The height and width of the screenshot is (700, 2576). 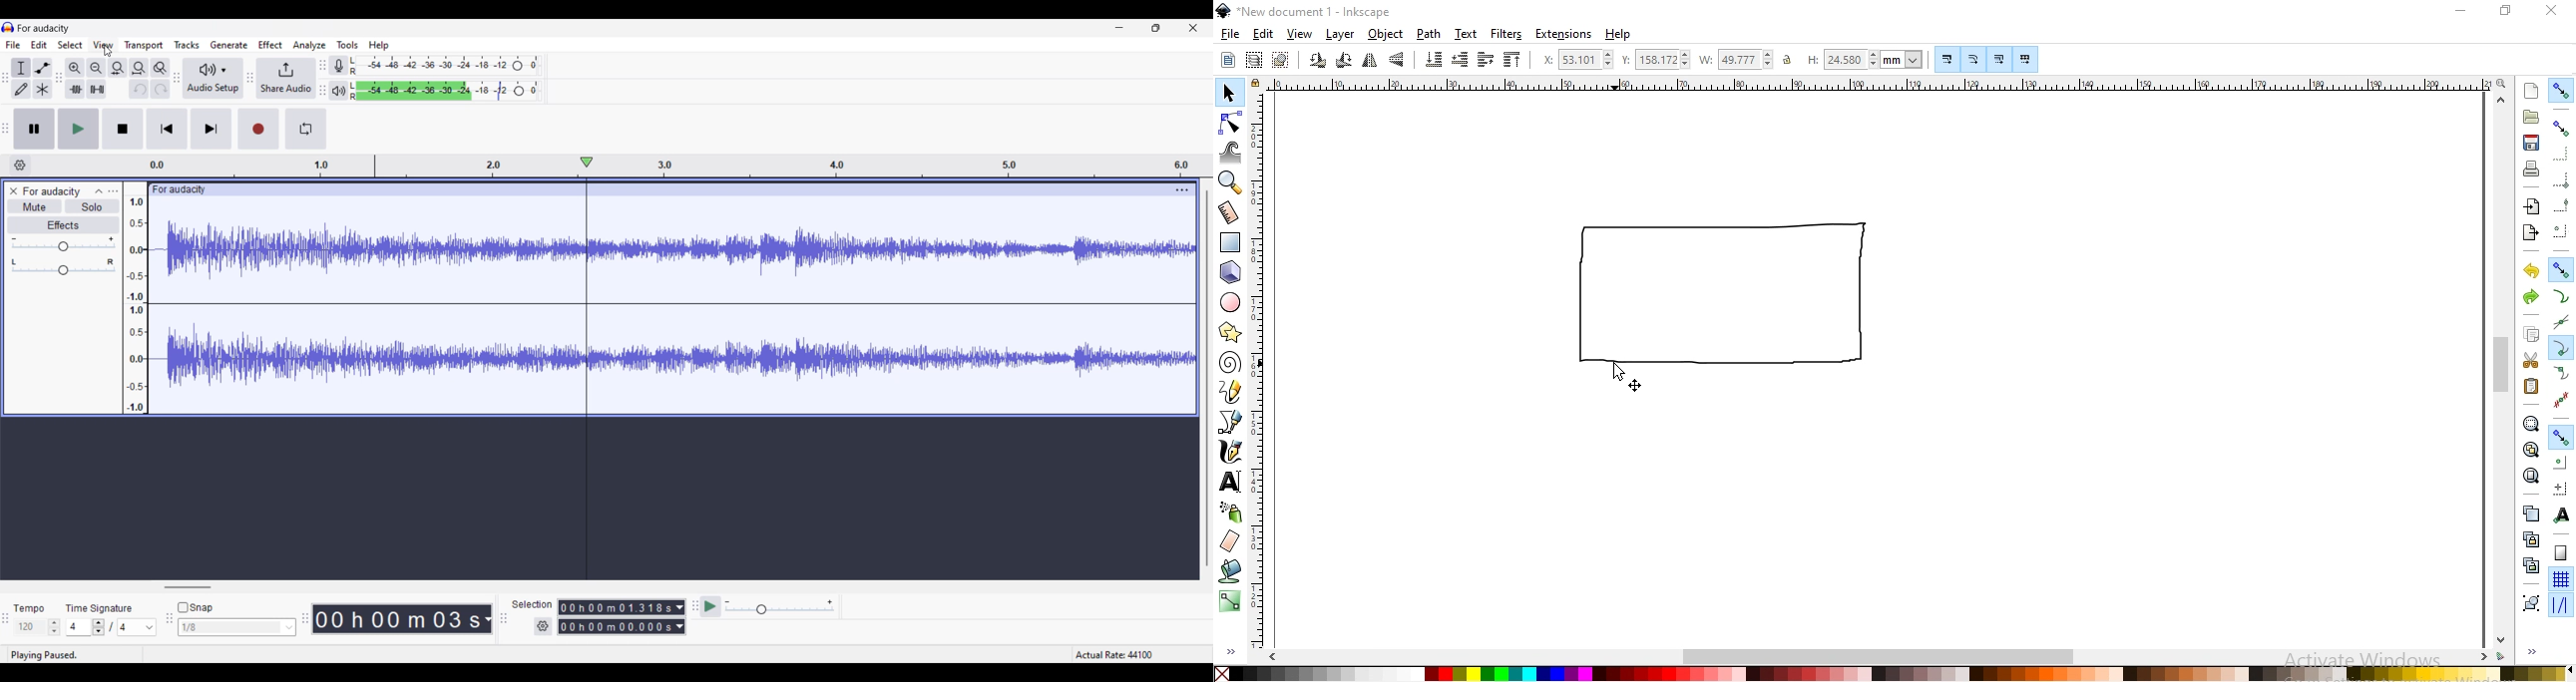 I want to click on Cursor, so click(x=108, y=51).